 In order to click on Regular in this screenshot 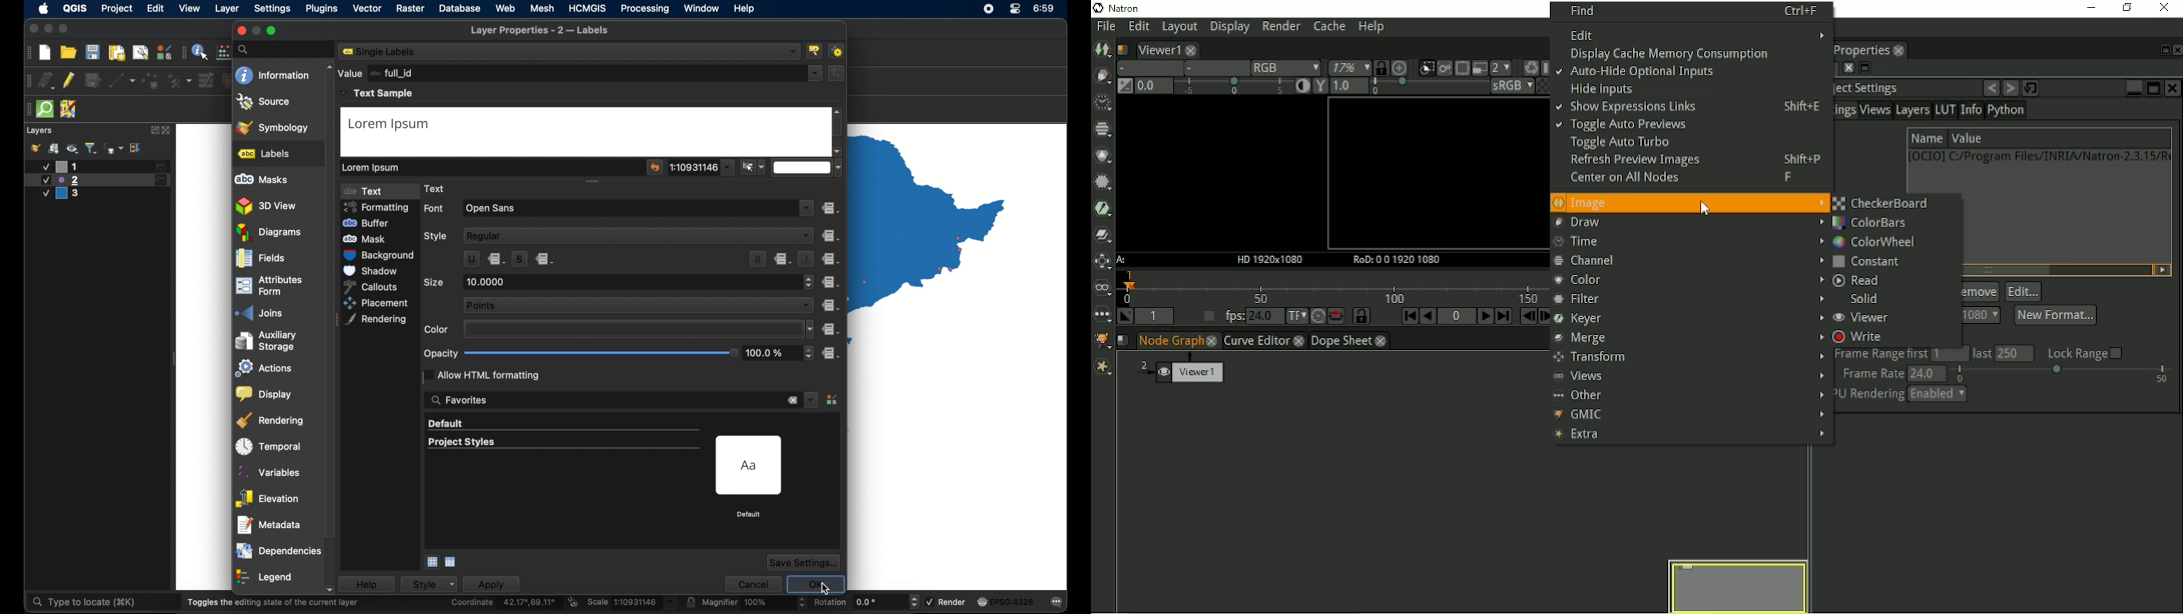, I will do `click(640, 235)`.